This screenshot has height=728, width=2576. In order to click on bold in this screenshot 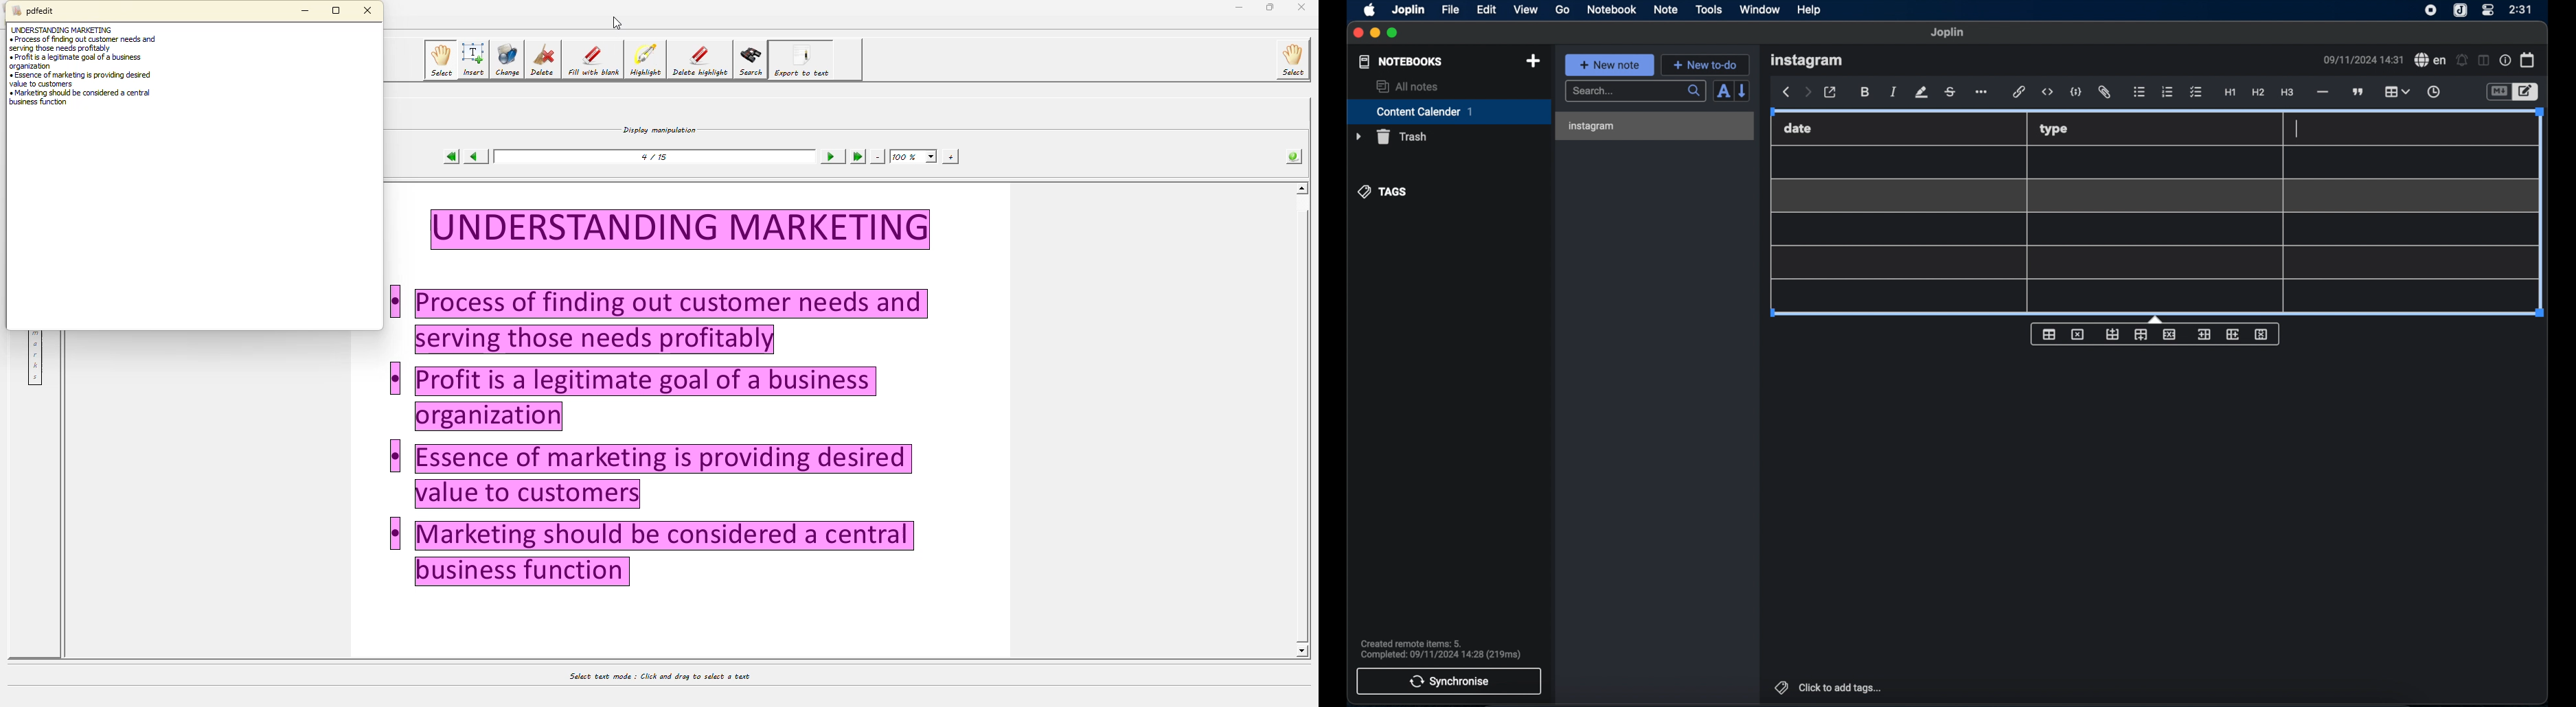, I will do `click(1865, 92)`.